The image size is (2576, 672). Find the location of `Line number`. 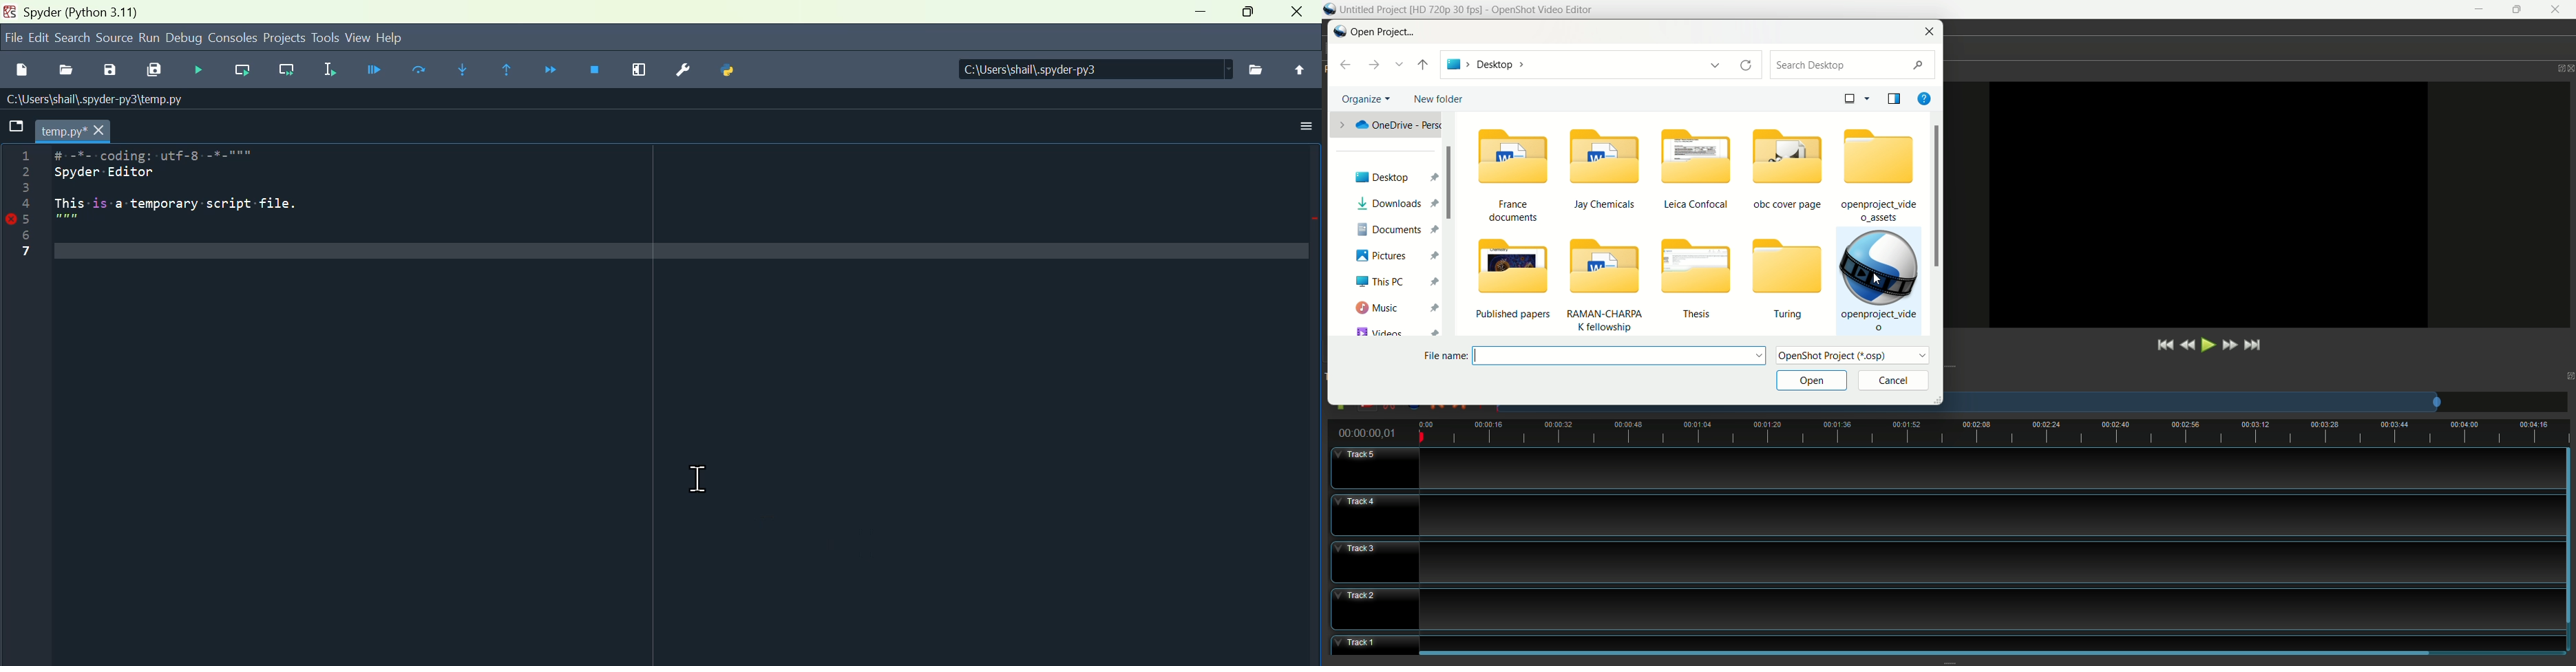

Line number is located at coordinates (23, 209).